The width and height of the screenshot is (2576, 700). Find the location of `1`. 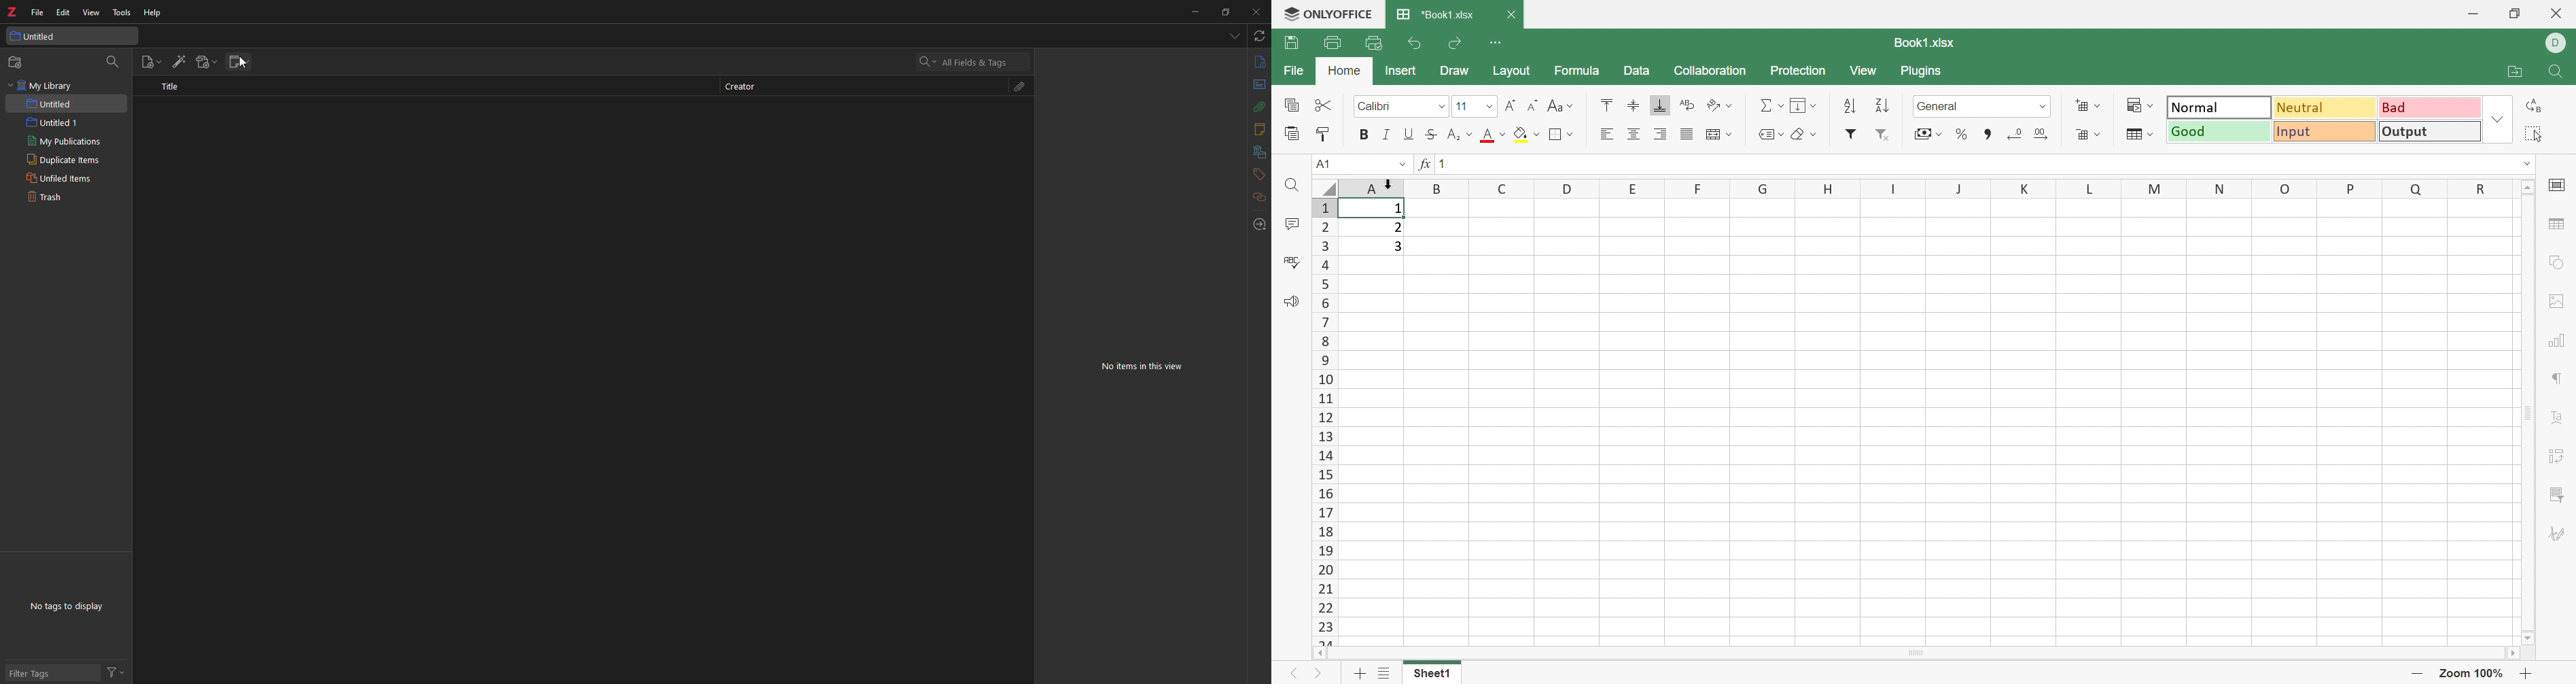

1 is located at coordinates (1398, 209).